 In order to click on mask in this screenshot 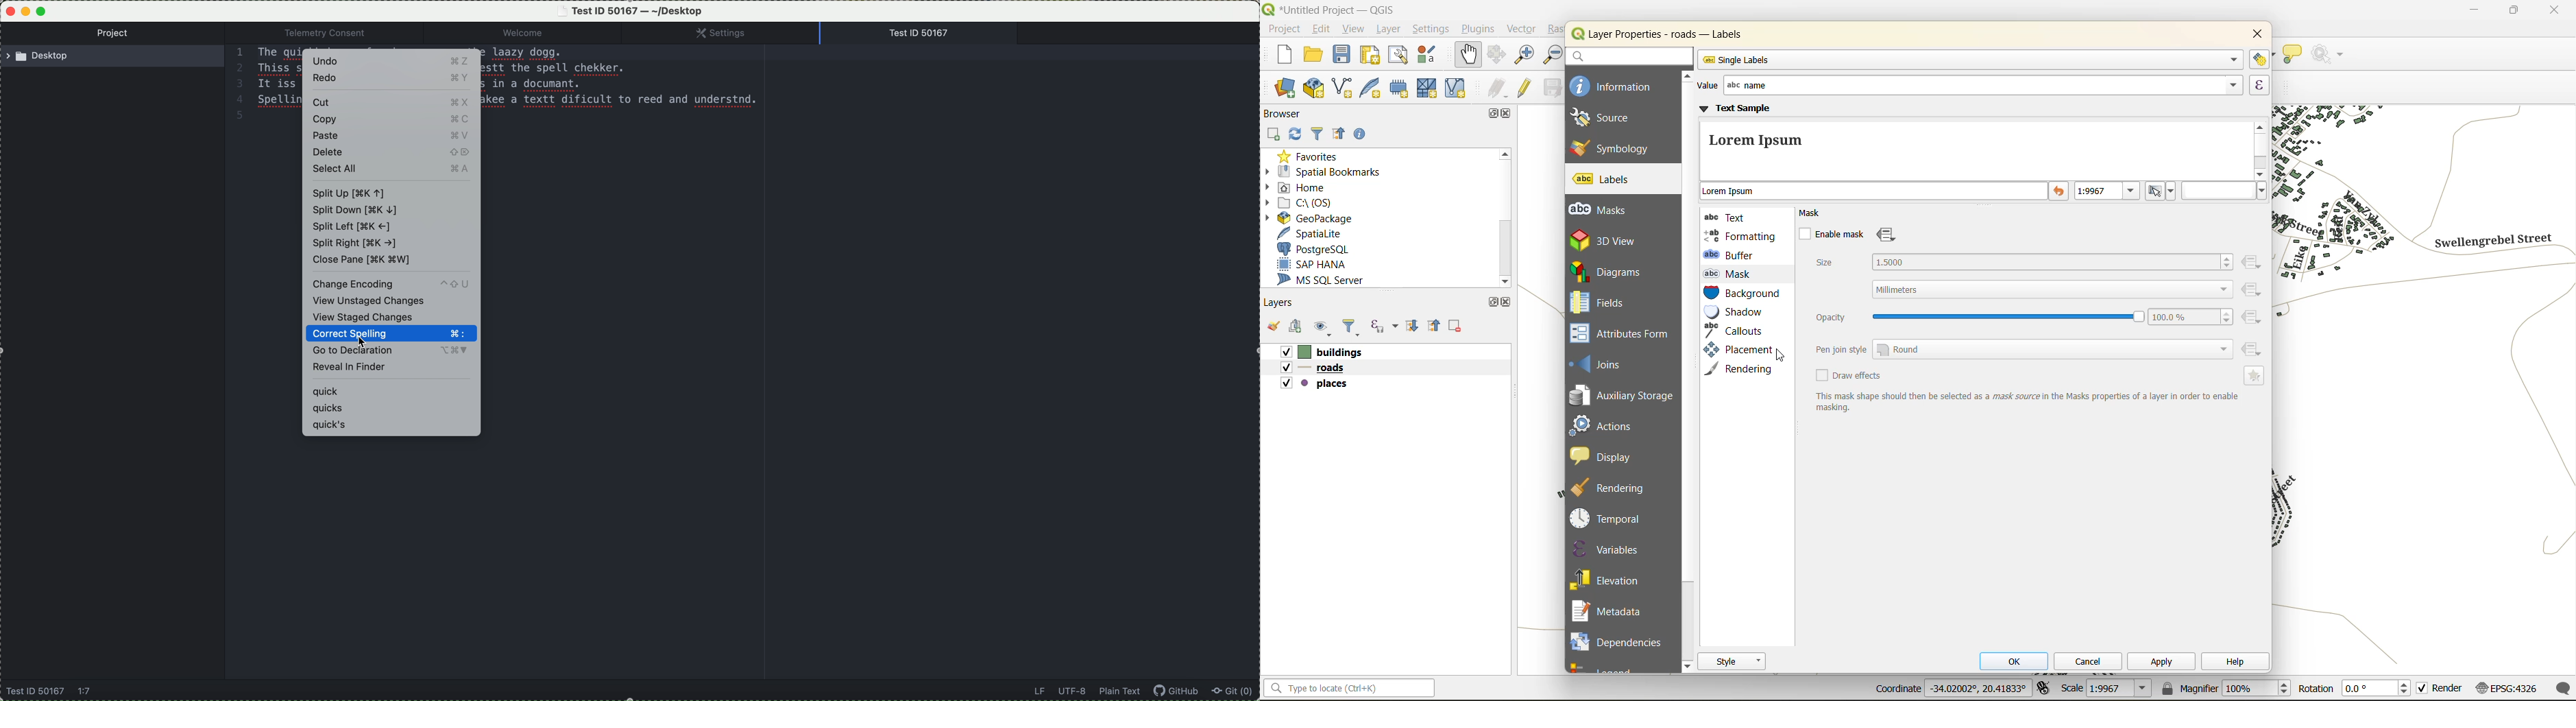, I will do `click(1731, 274)`.